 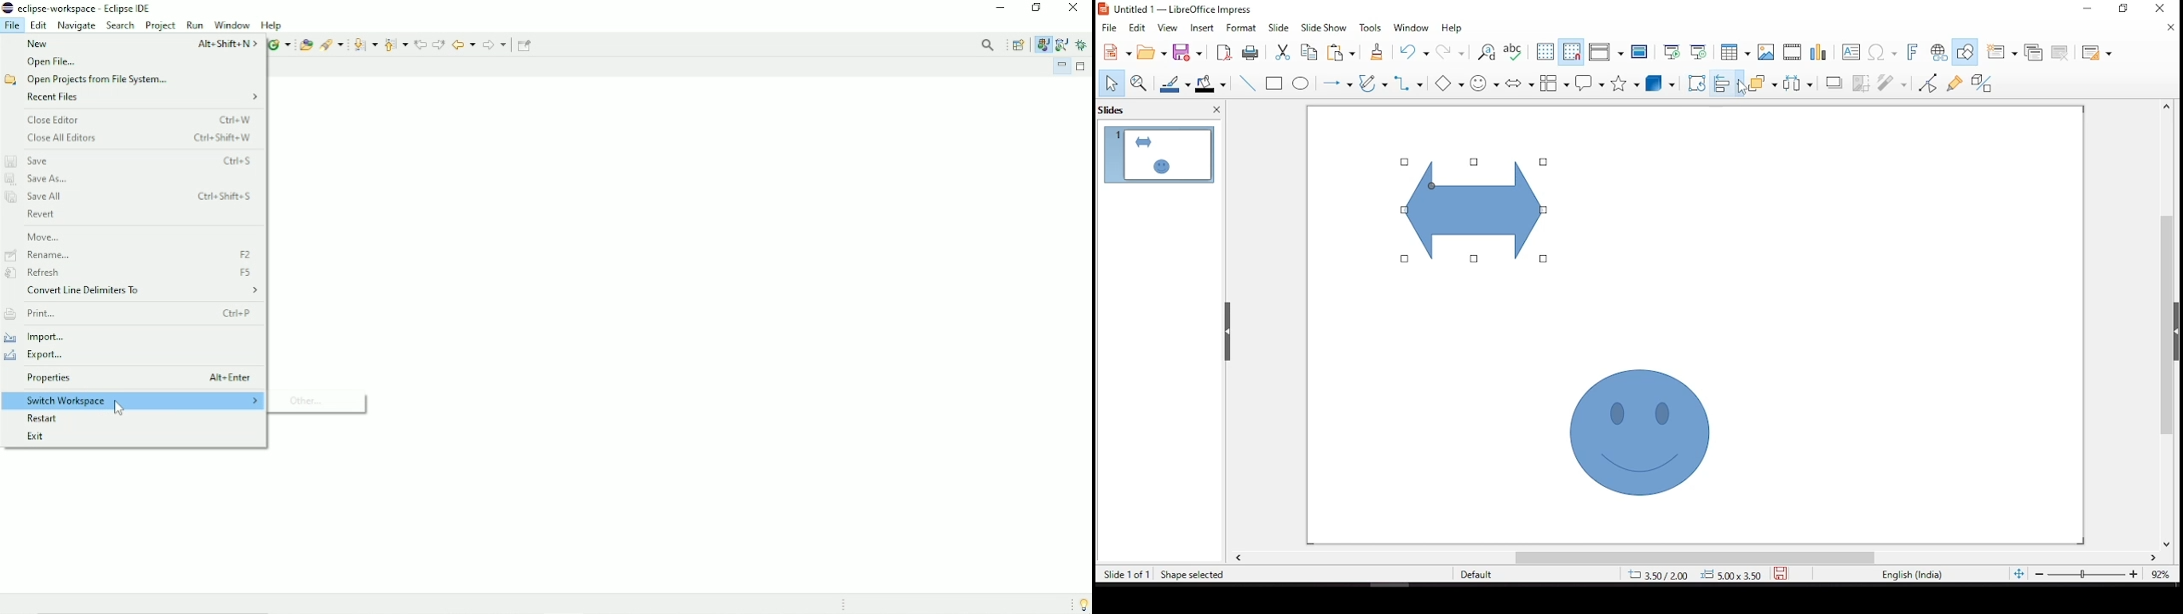 What do you see at coordinates (1482, 574) in the screenshot?
I see `default` at bounding box center [1482, 574].